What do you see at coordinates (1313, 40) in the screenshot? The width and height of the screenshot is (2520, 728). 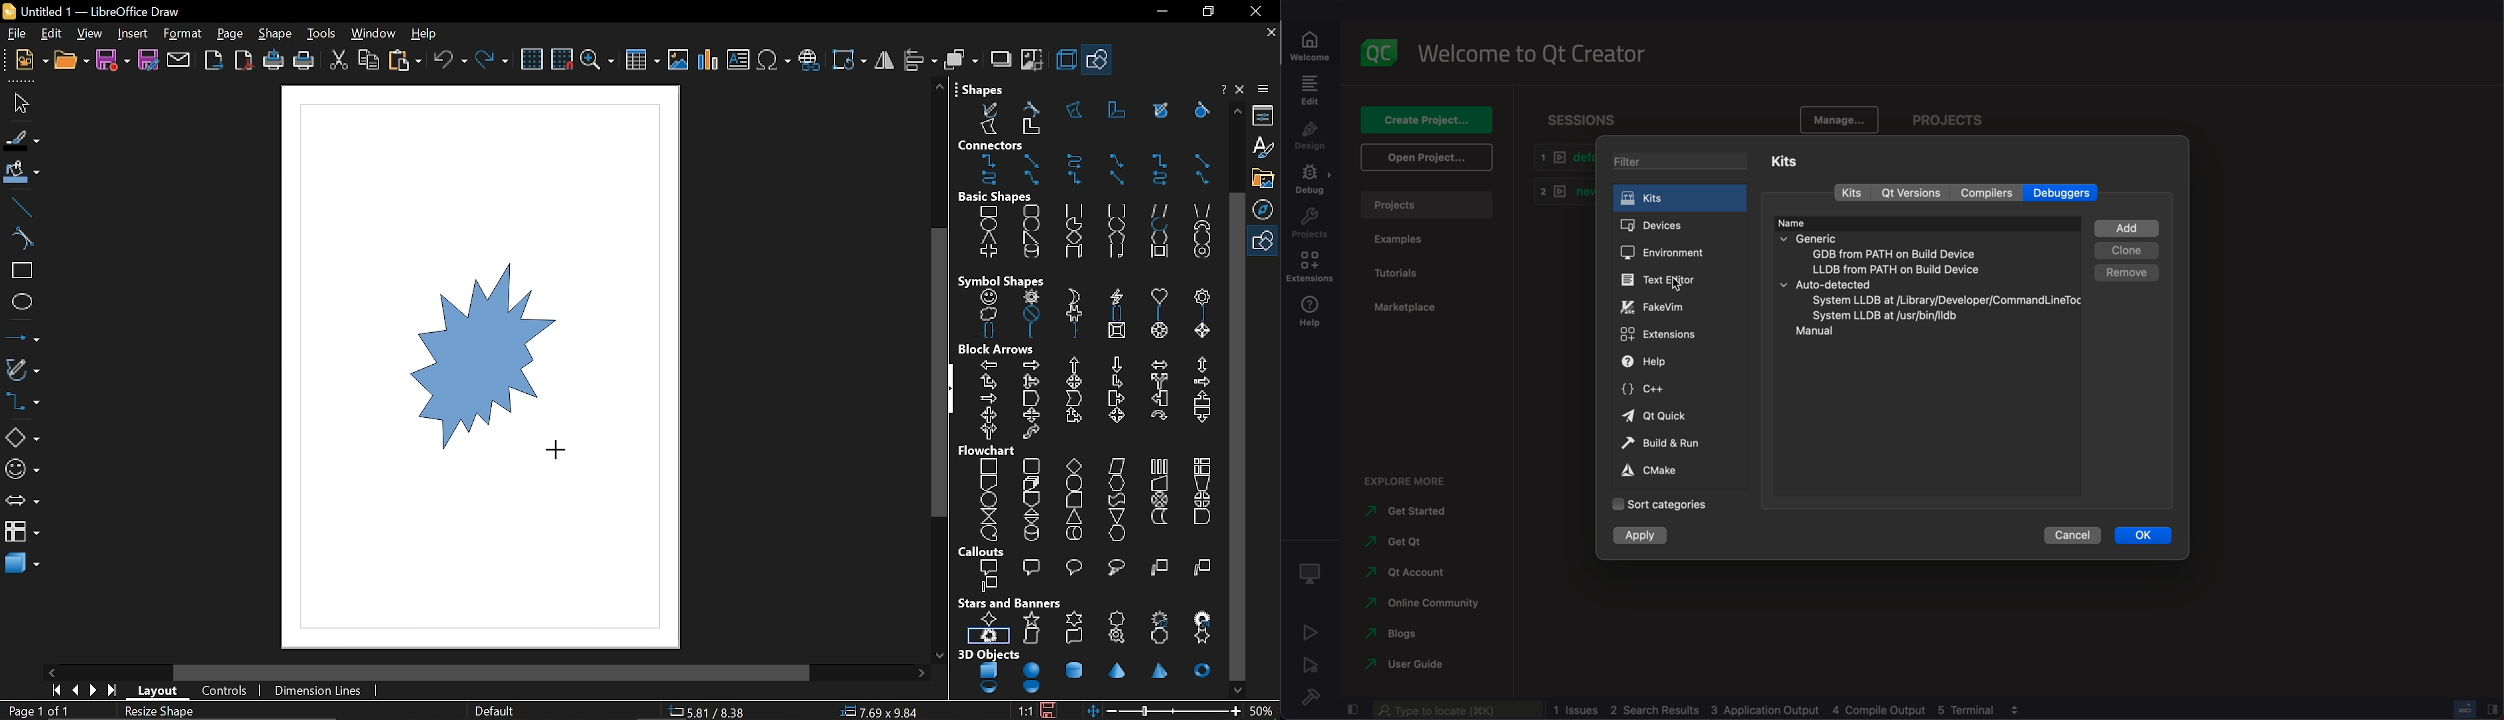 I see `welcome` at bounding box center [1313, 40].